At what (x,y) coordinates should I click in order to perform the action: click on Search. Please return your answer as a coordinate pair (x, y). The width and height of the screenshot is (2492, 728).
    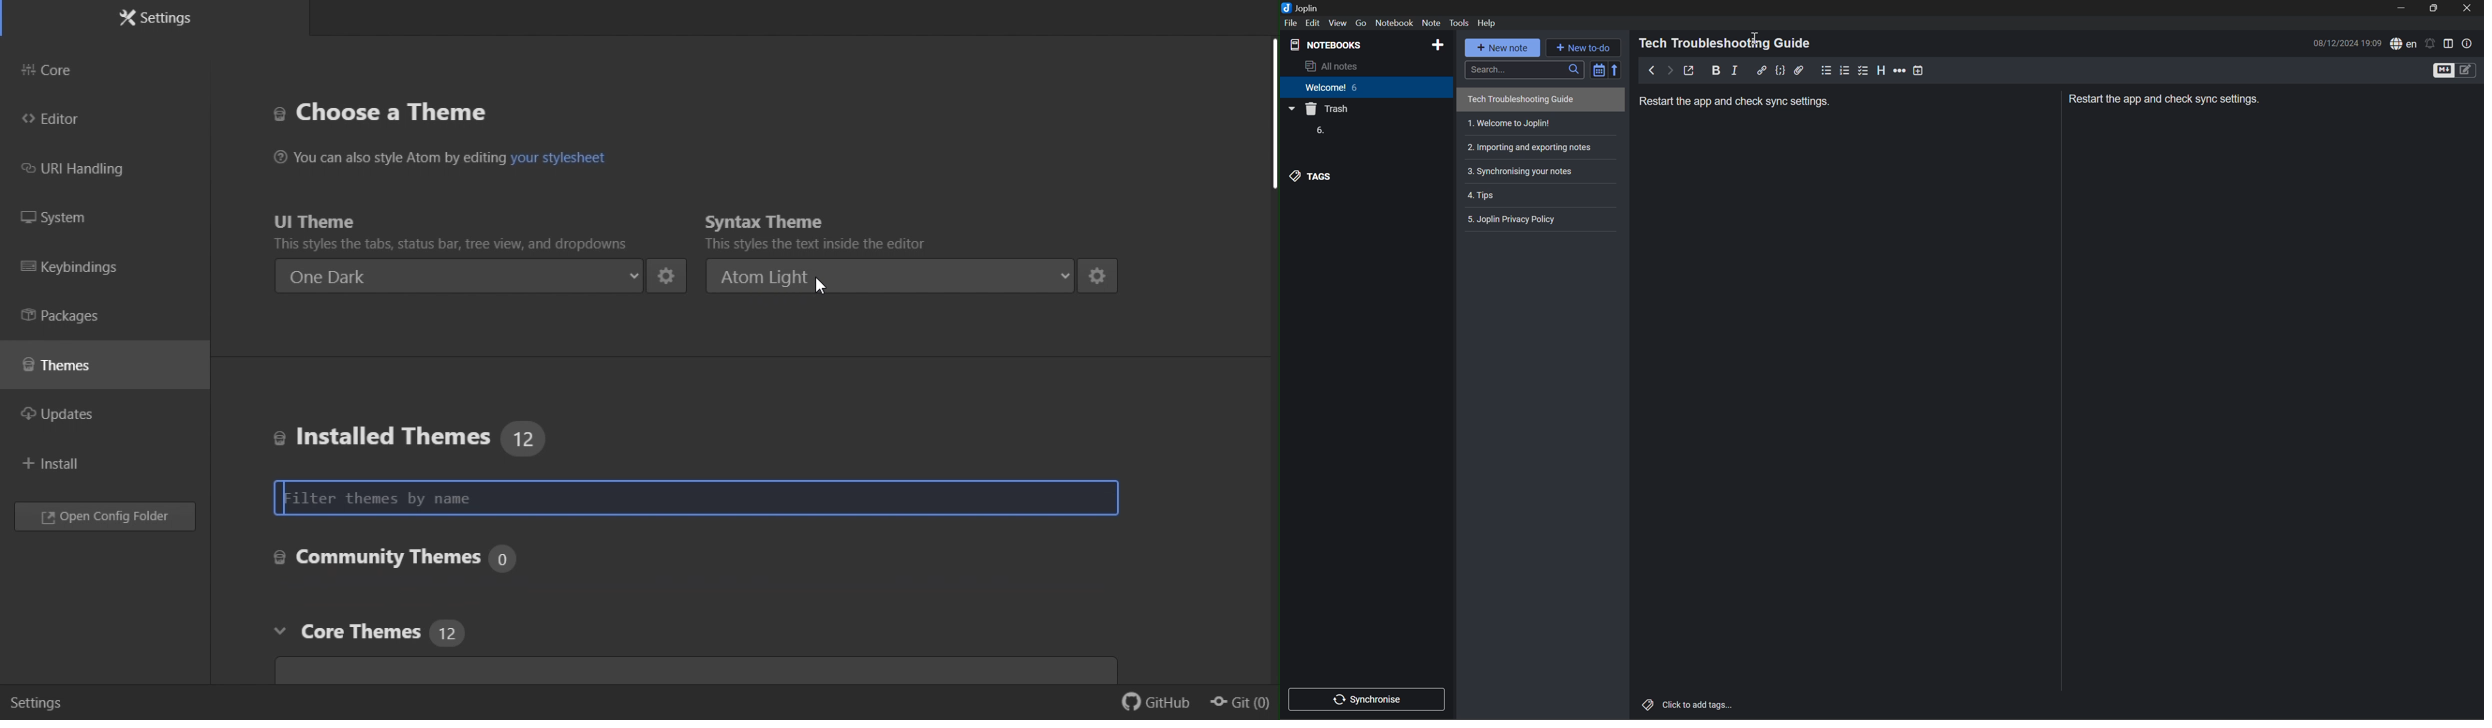
    Looking at the image, I should click on (1523, 68).